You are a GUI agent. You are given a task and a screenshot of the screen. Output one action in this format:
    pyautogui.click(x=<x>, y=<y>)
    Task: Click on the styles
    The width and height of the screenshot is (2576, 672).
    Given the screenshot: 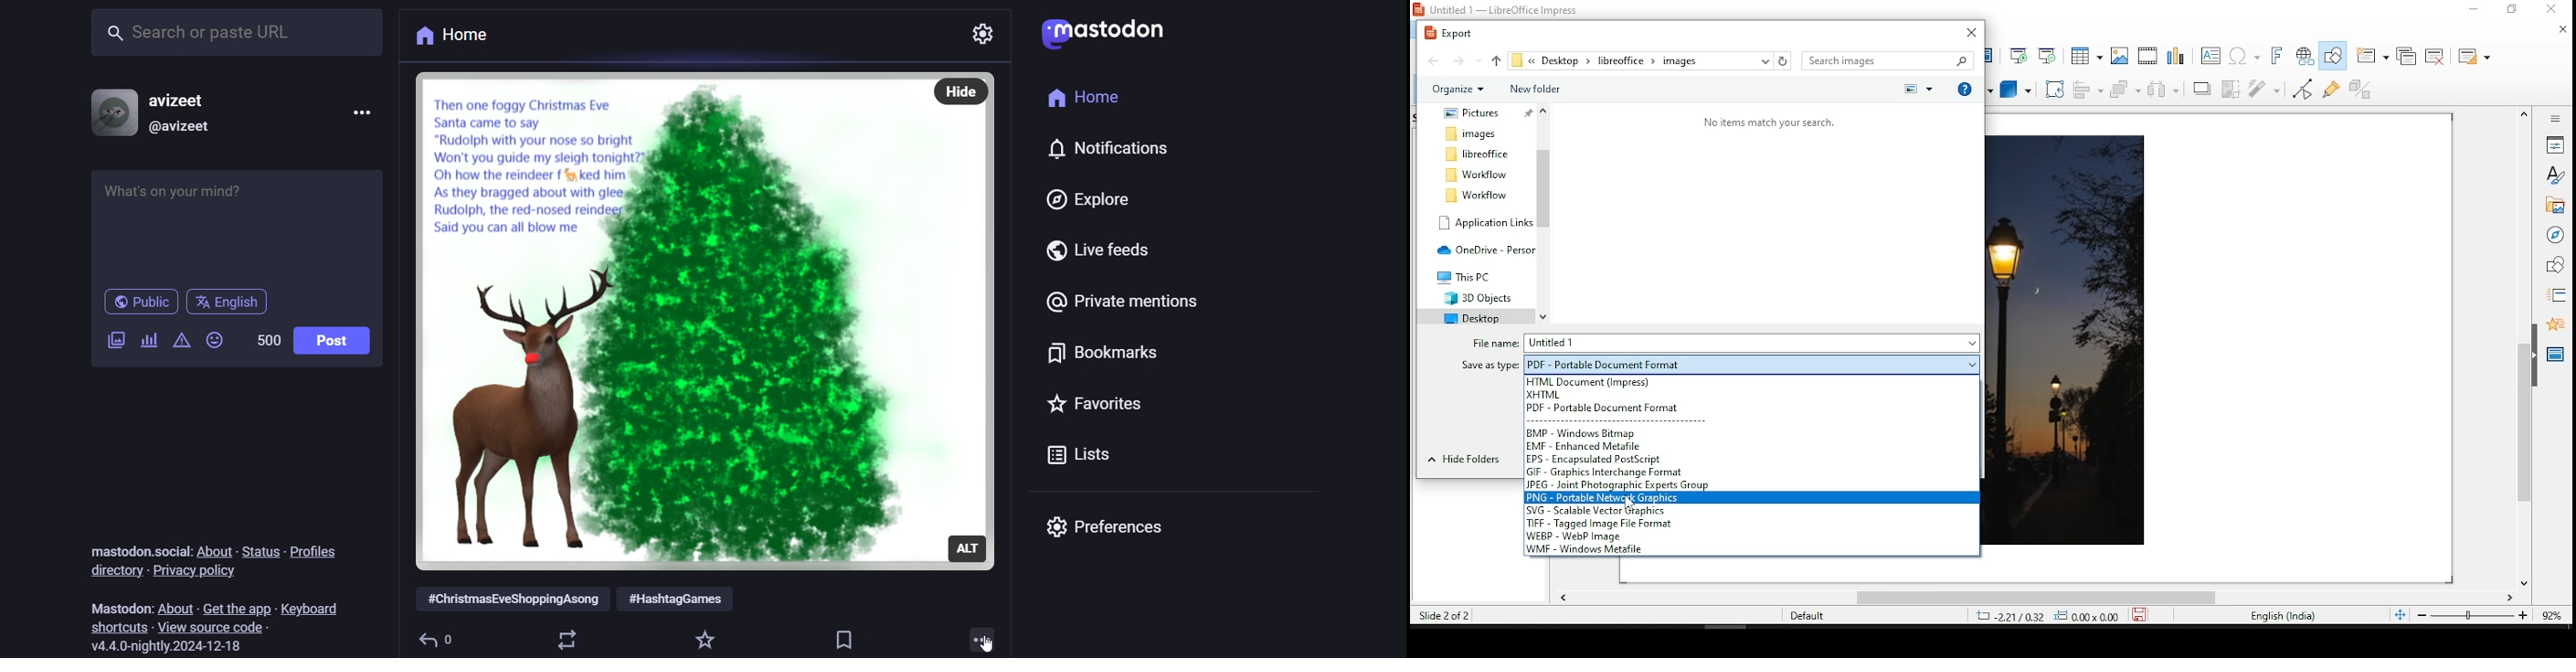 What is the action you would take?
    pyautogui.click(x=2553, y=175)
    